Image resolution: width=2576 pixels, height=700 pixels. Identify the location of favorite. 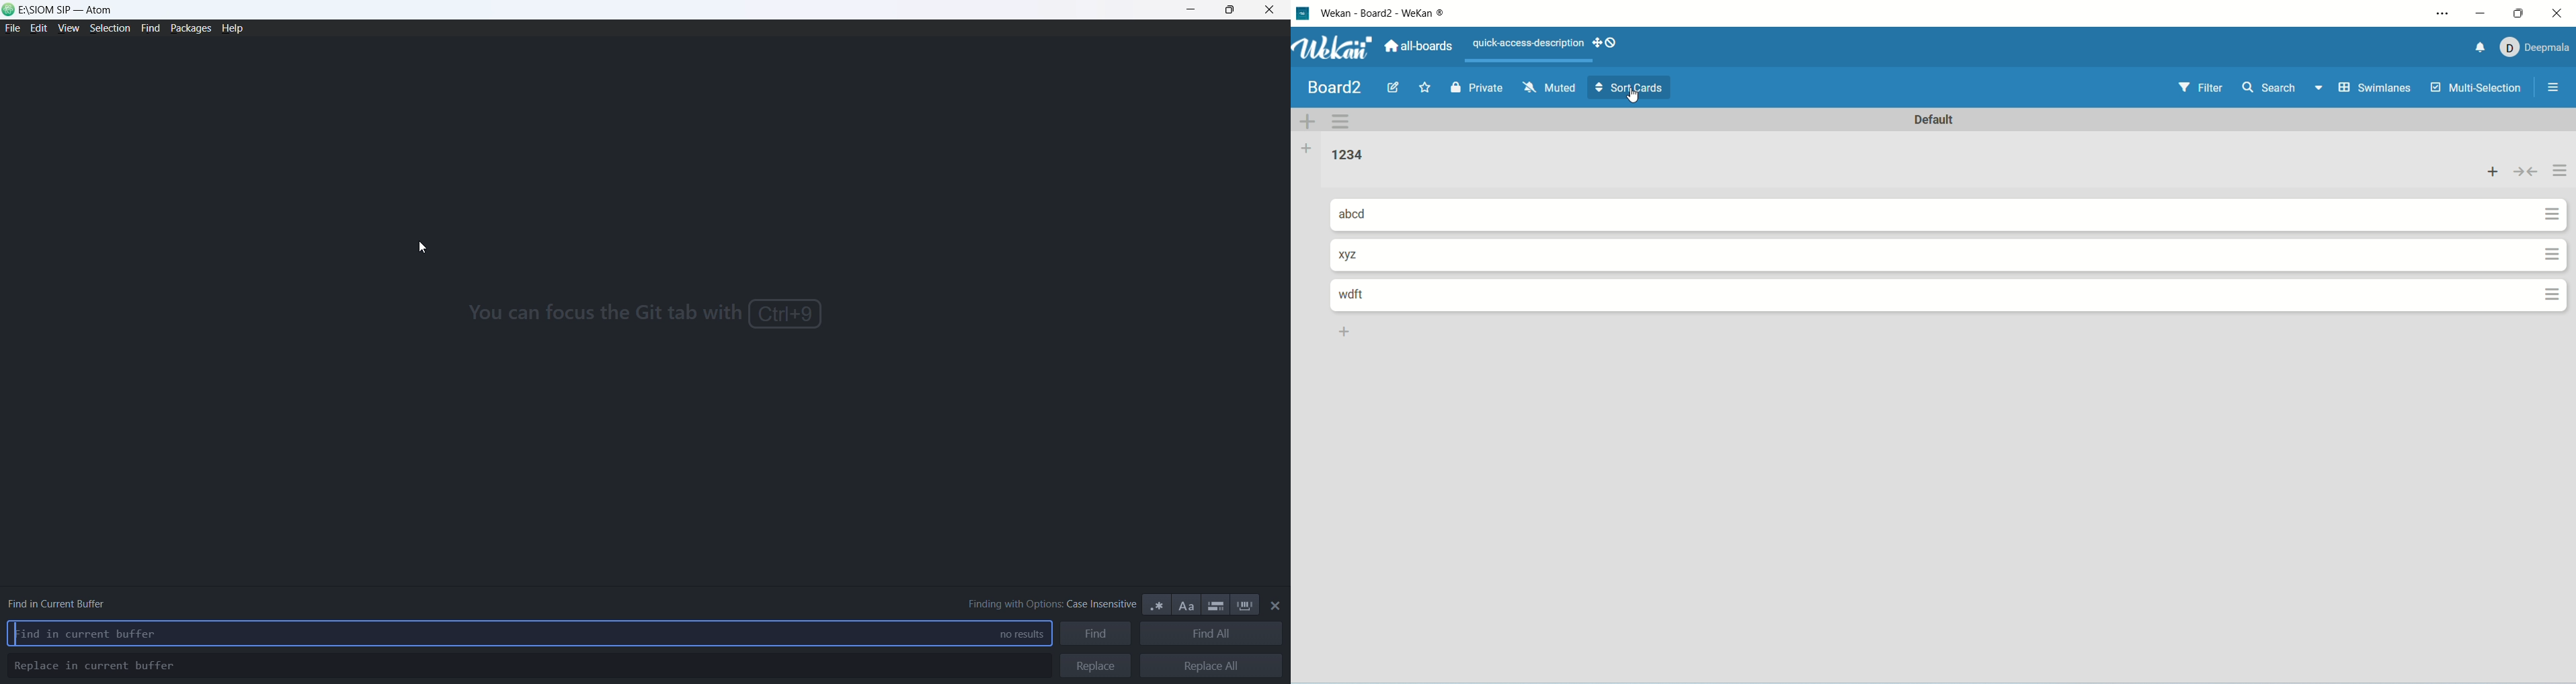
(1426, 89).